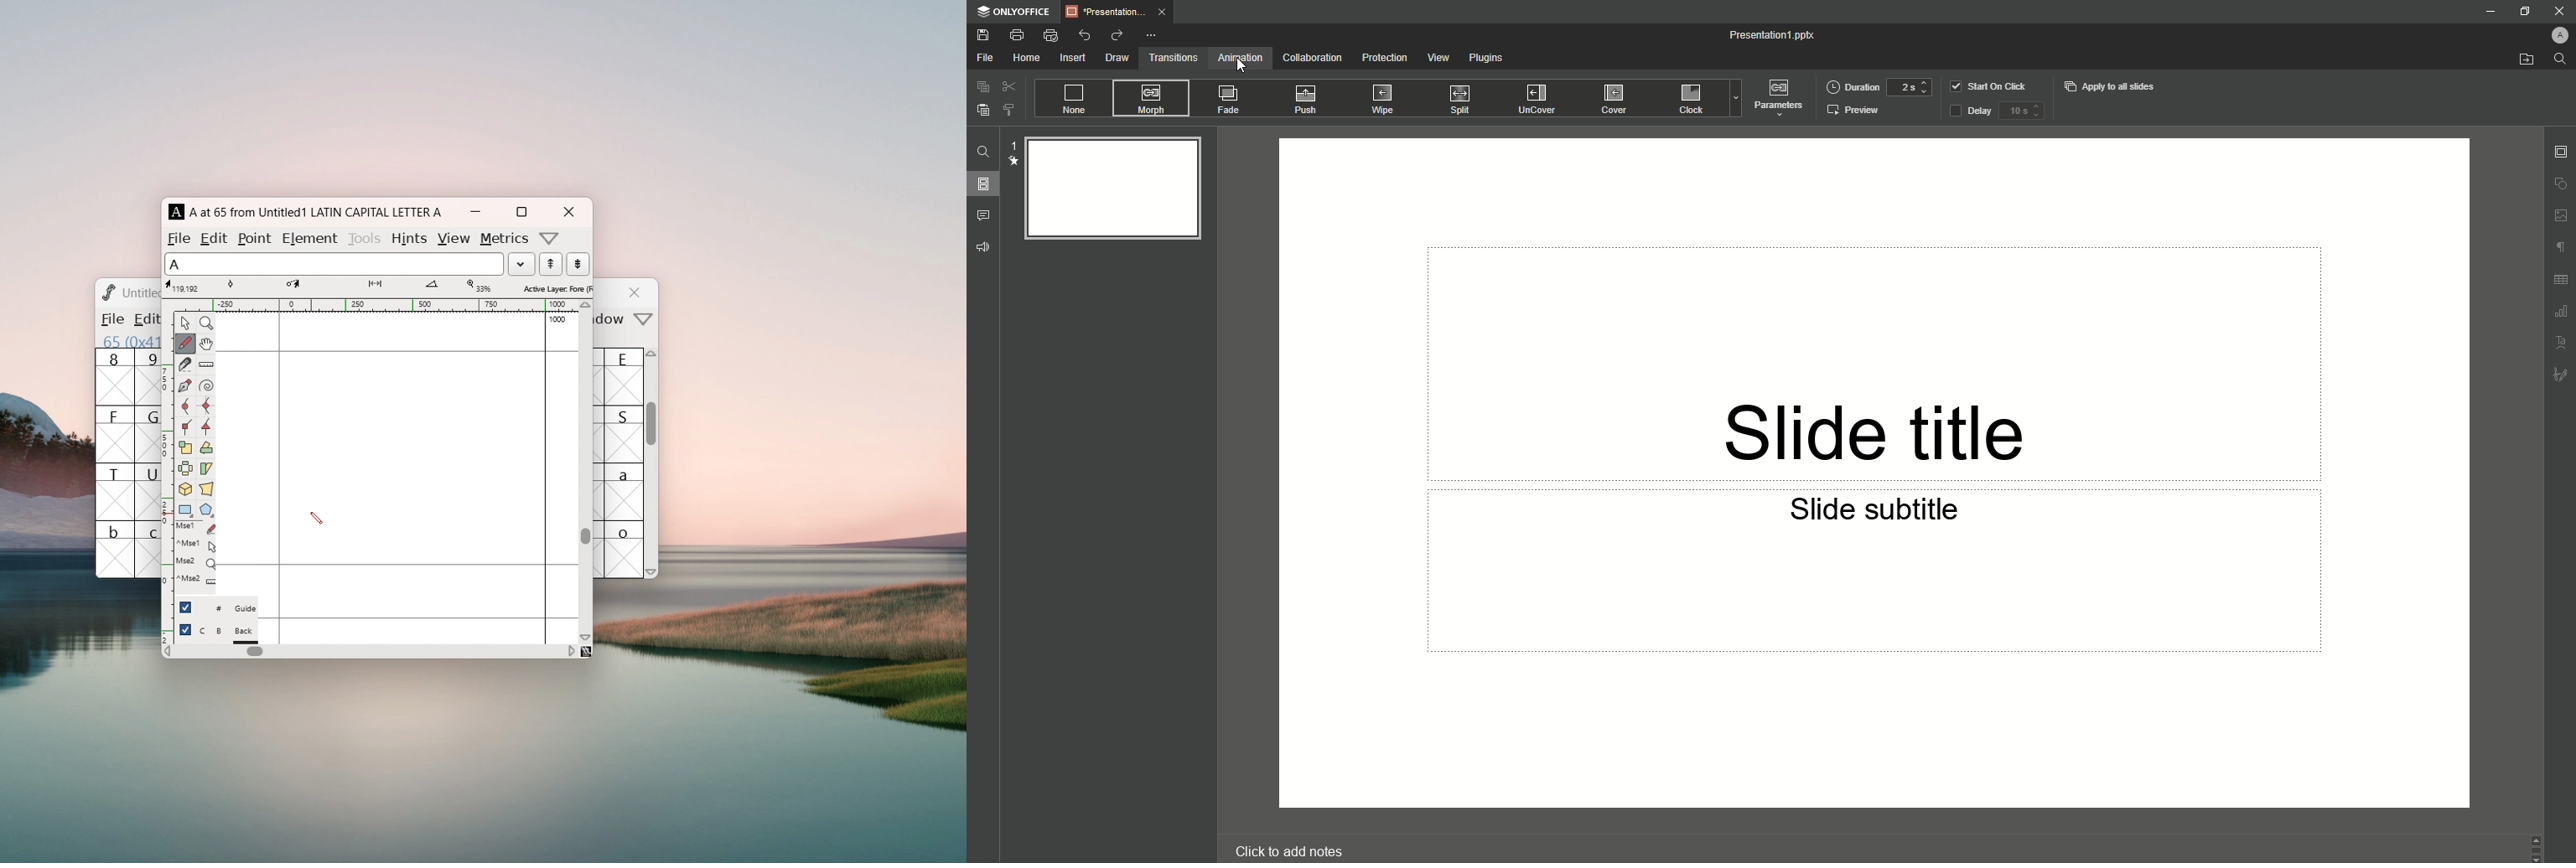  What do you see at coordinates (206, 386) in the screenshot?
I see `toggle spiro` at bounding box center [206, 386].